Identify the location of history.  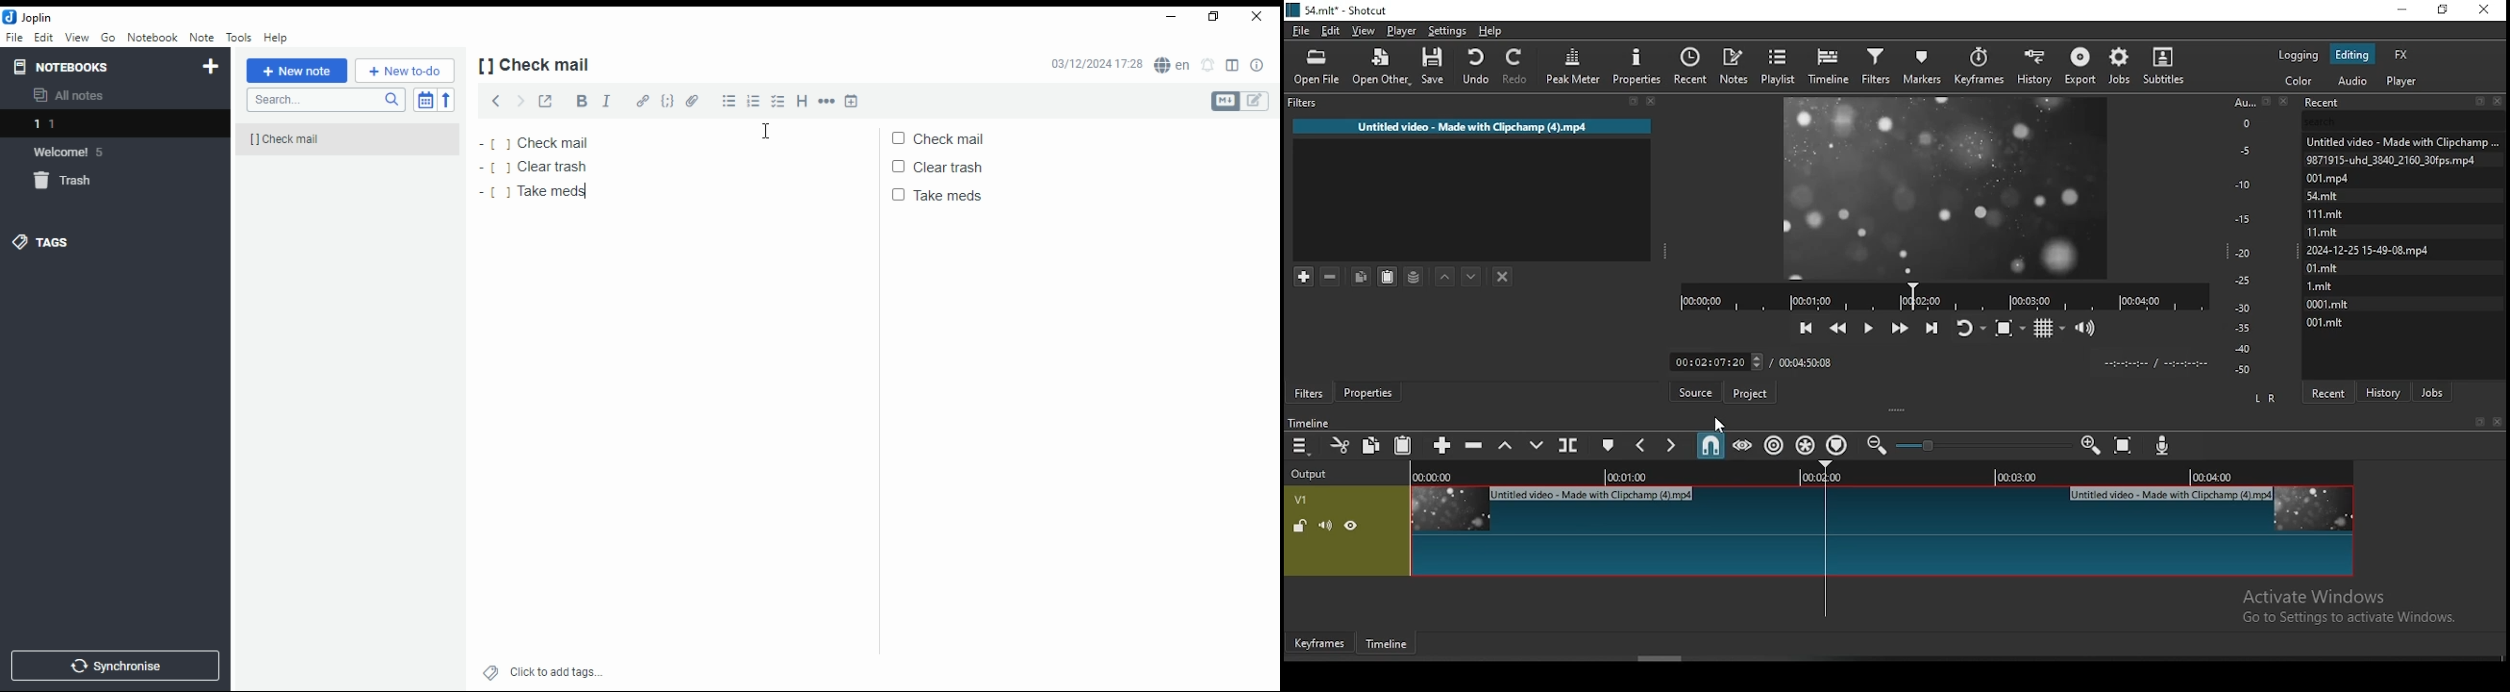
(2386, 391).